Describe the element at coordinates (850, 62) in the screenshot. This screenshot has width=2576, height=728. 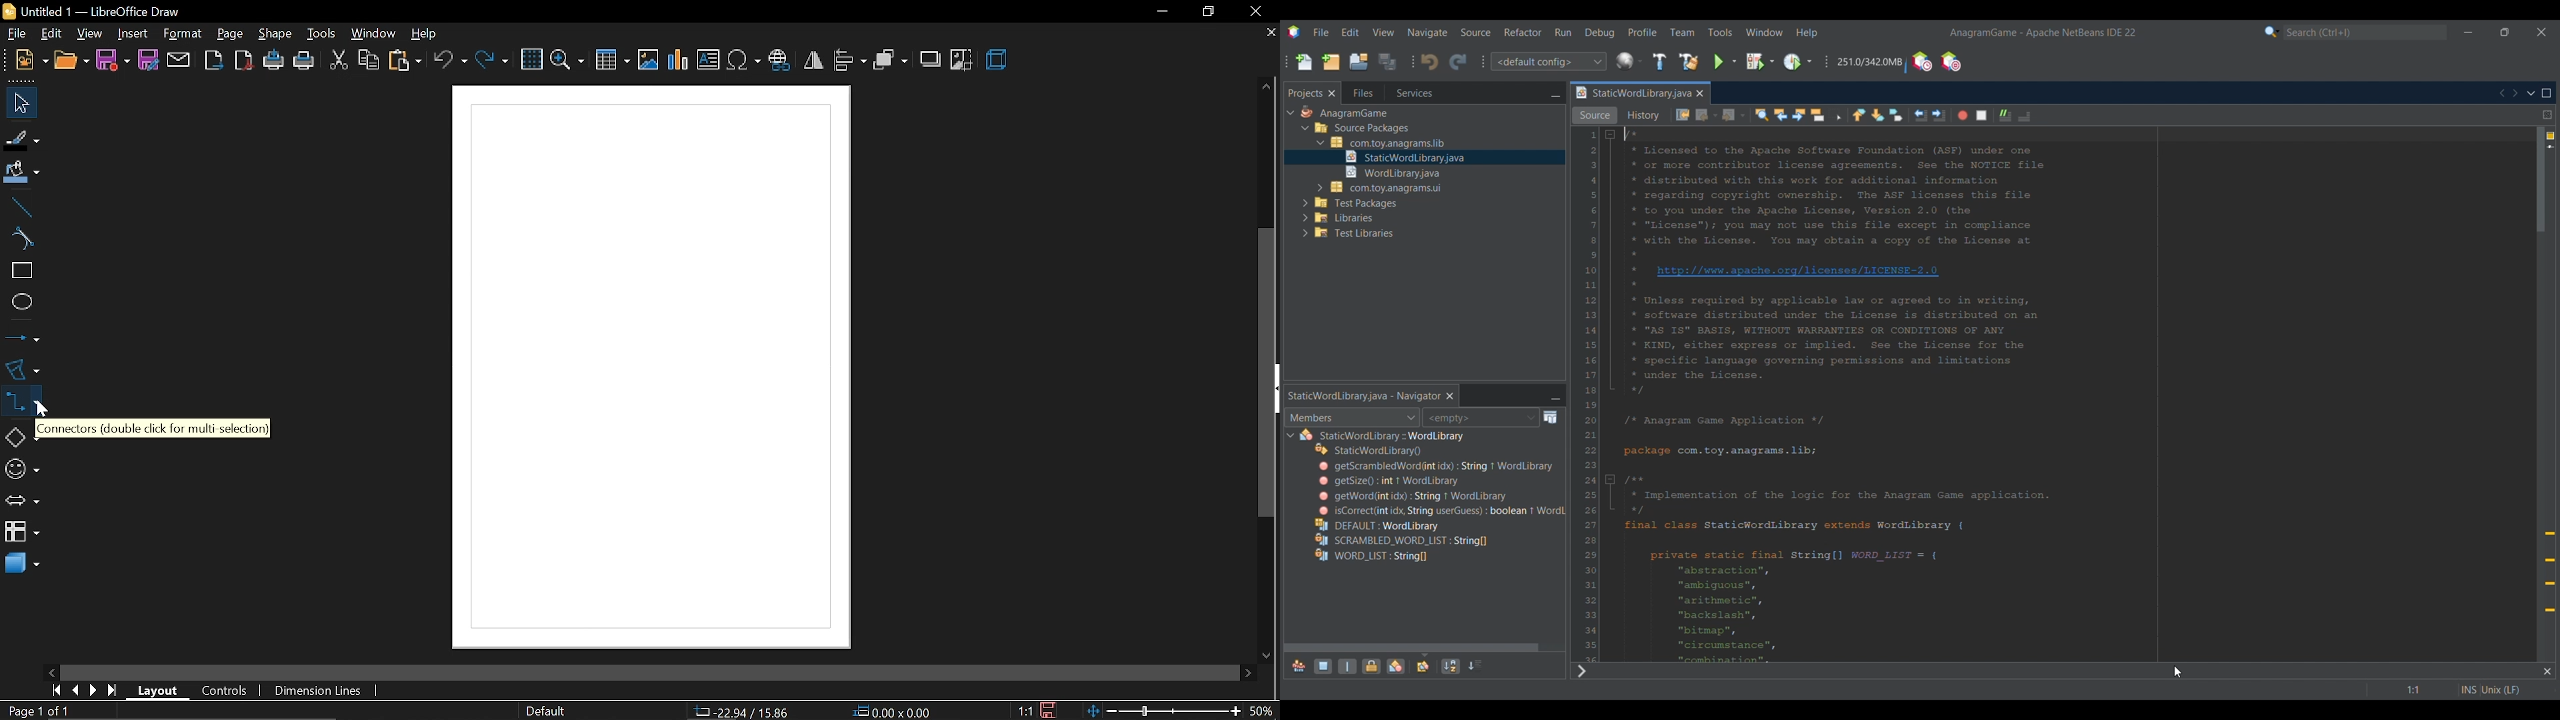
I see `align` at that location.